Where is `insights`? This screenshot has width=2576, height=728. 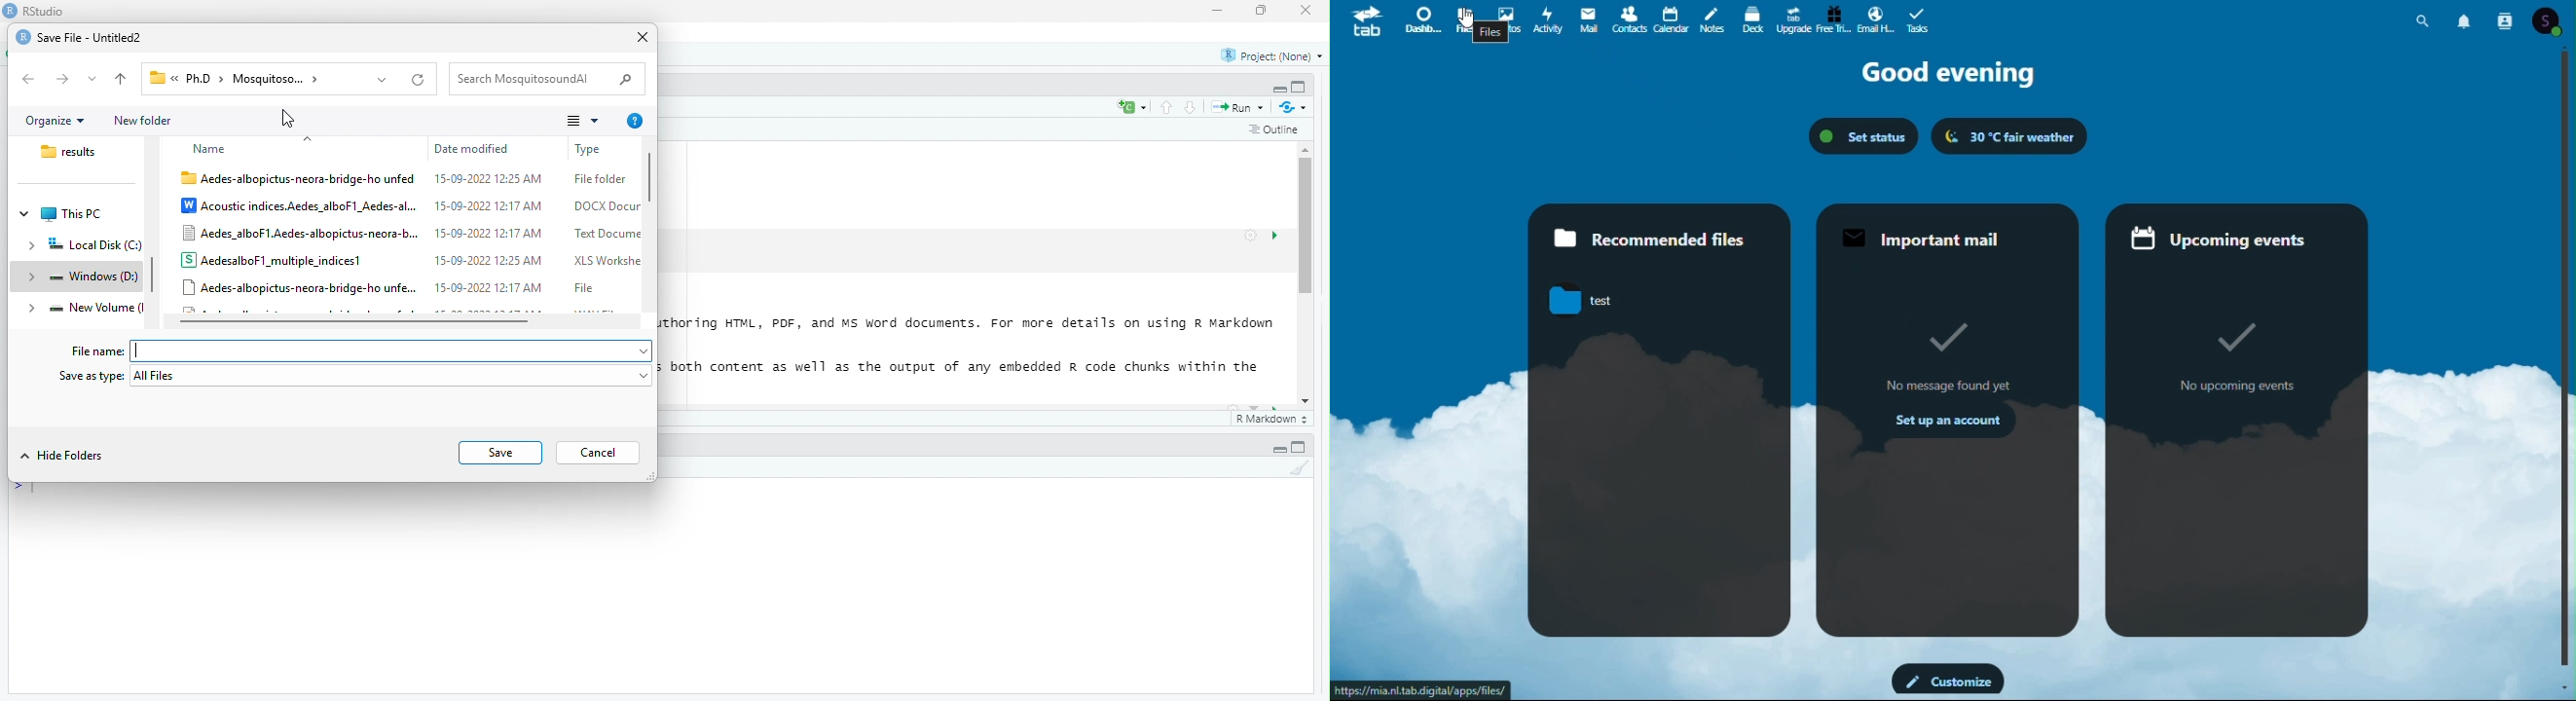
insights is located at coordinates (1275, 236).